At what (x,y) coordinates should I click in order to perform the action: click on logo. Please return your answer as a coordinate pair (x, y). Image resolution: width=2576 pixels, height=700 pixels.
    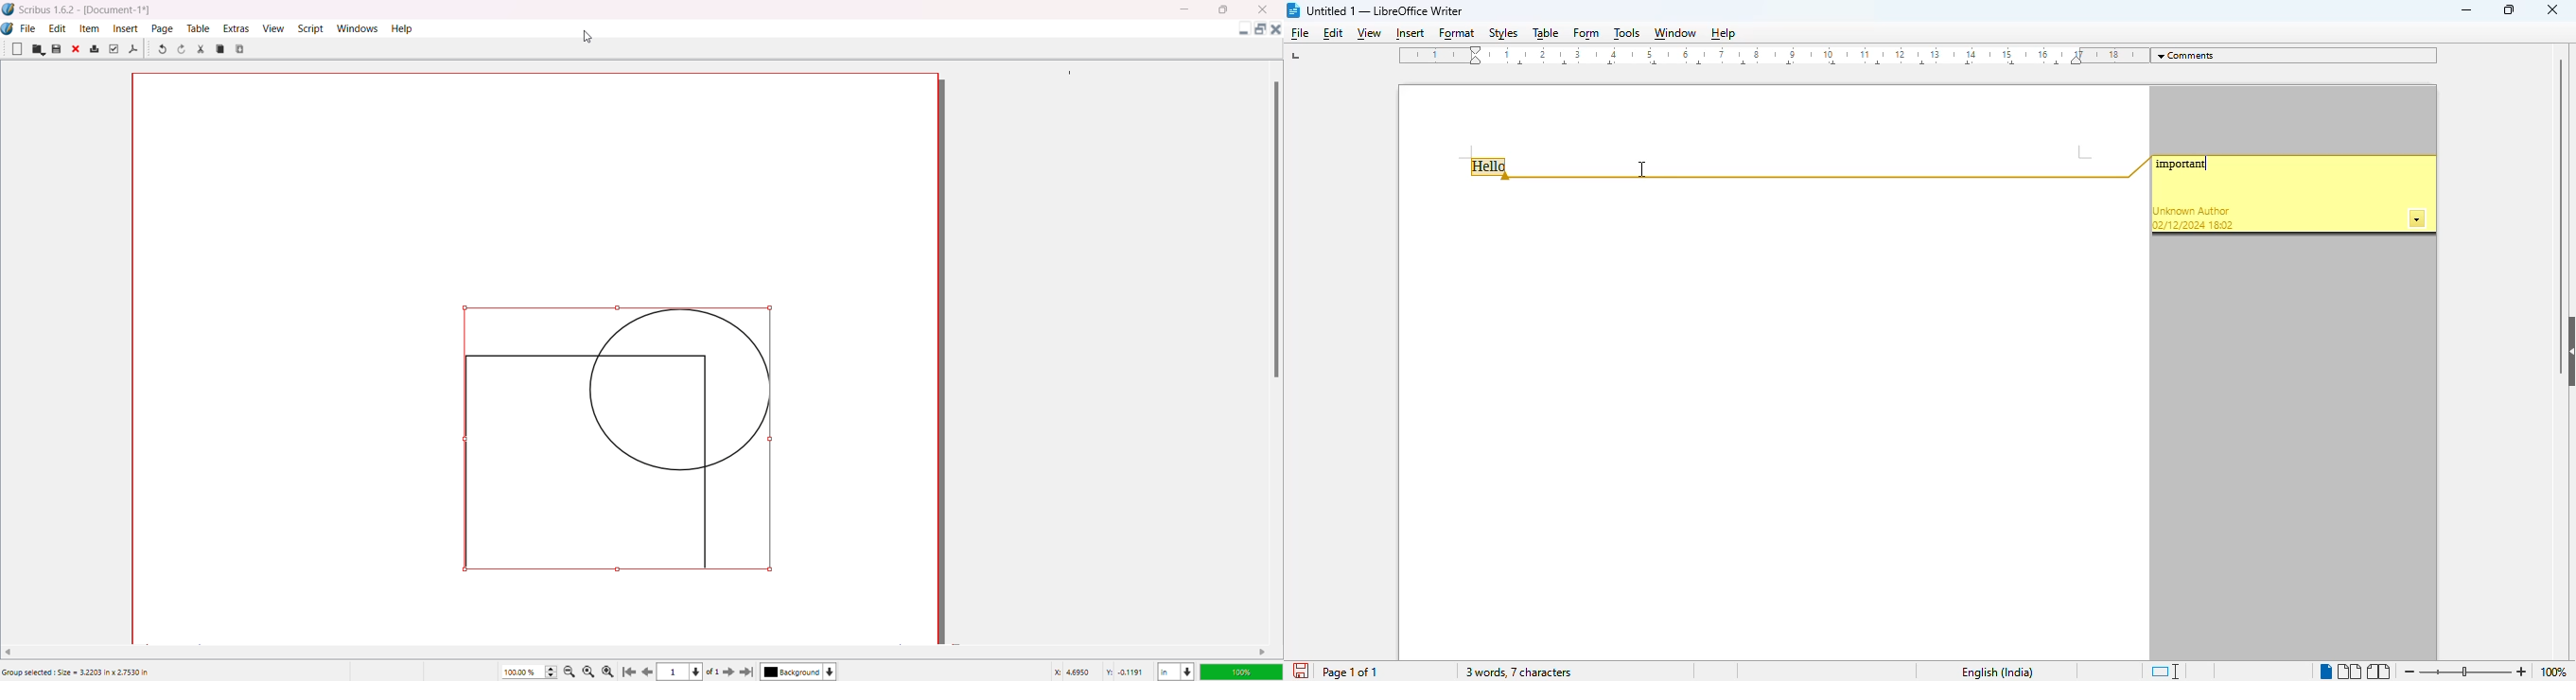
    Looking at the image, I should click on (1294, 10).